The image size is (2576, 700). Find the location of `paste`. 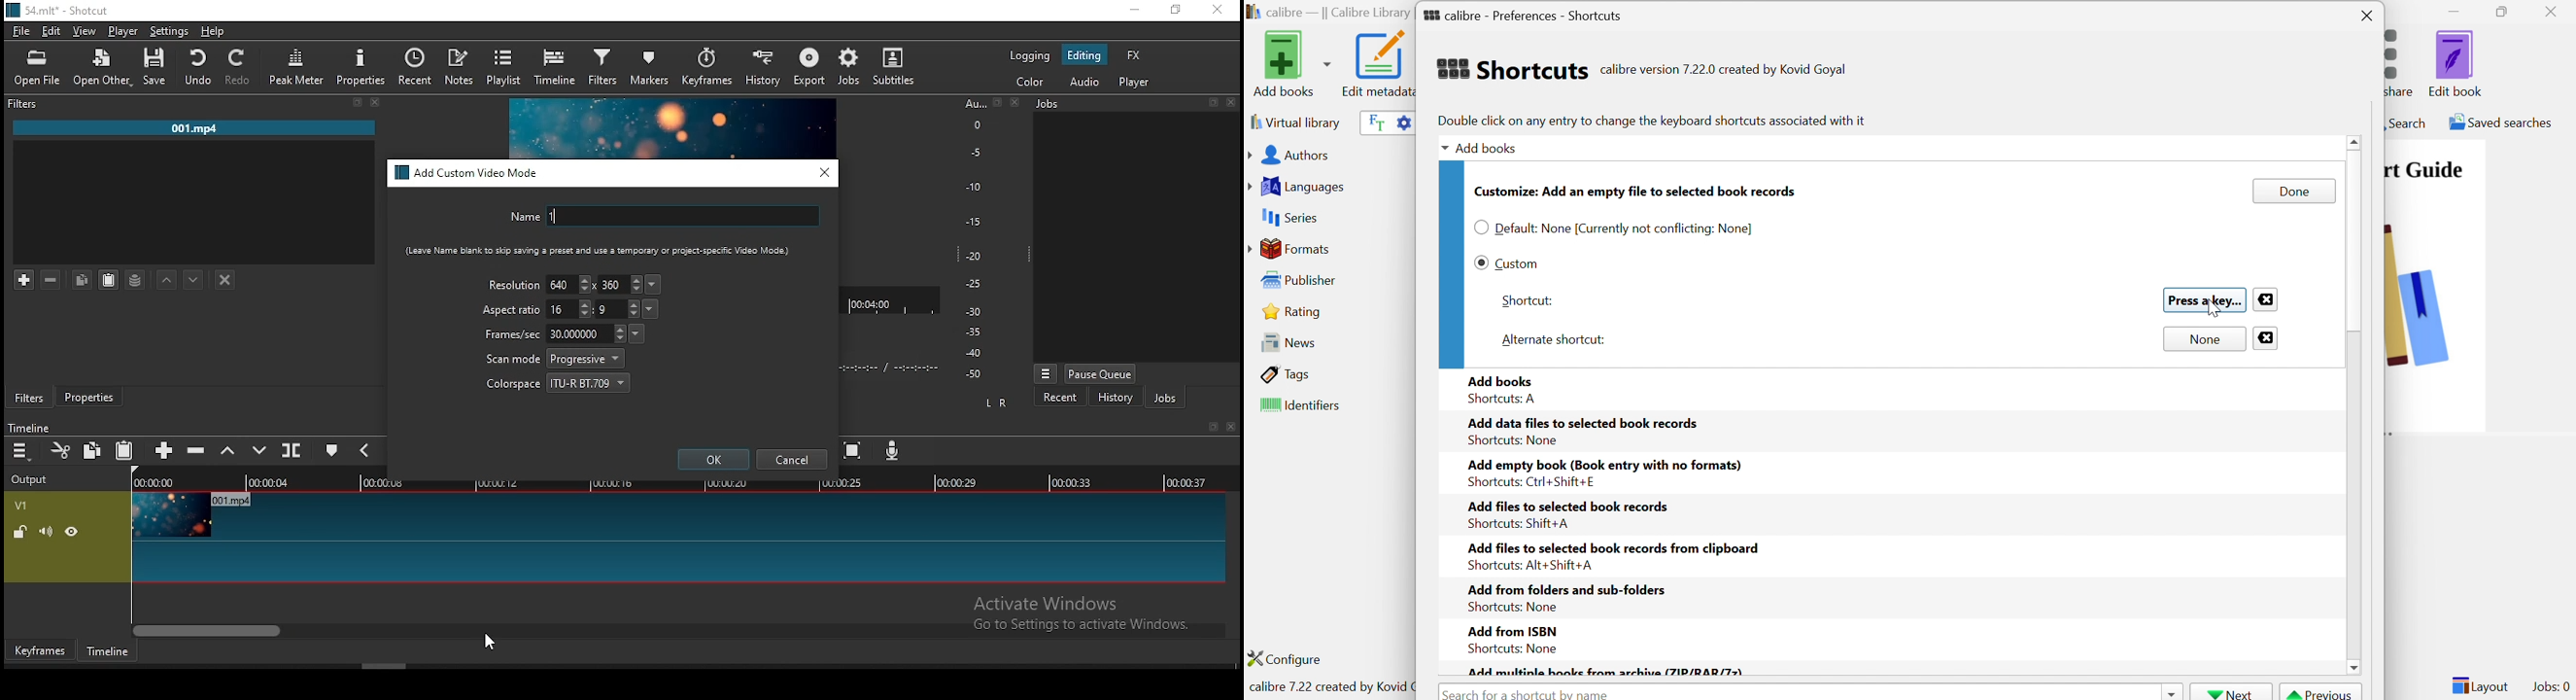

paste is located at coordinates (109, 280).